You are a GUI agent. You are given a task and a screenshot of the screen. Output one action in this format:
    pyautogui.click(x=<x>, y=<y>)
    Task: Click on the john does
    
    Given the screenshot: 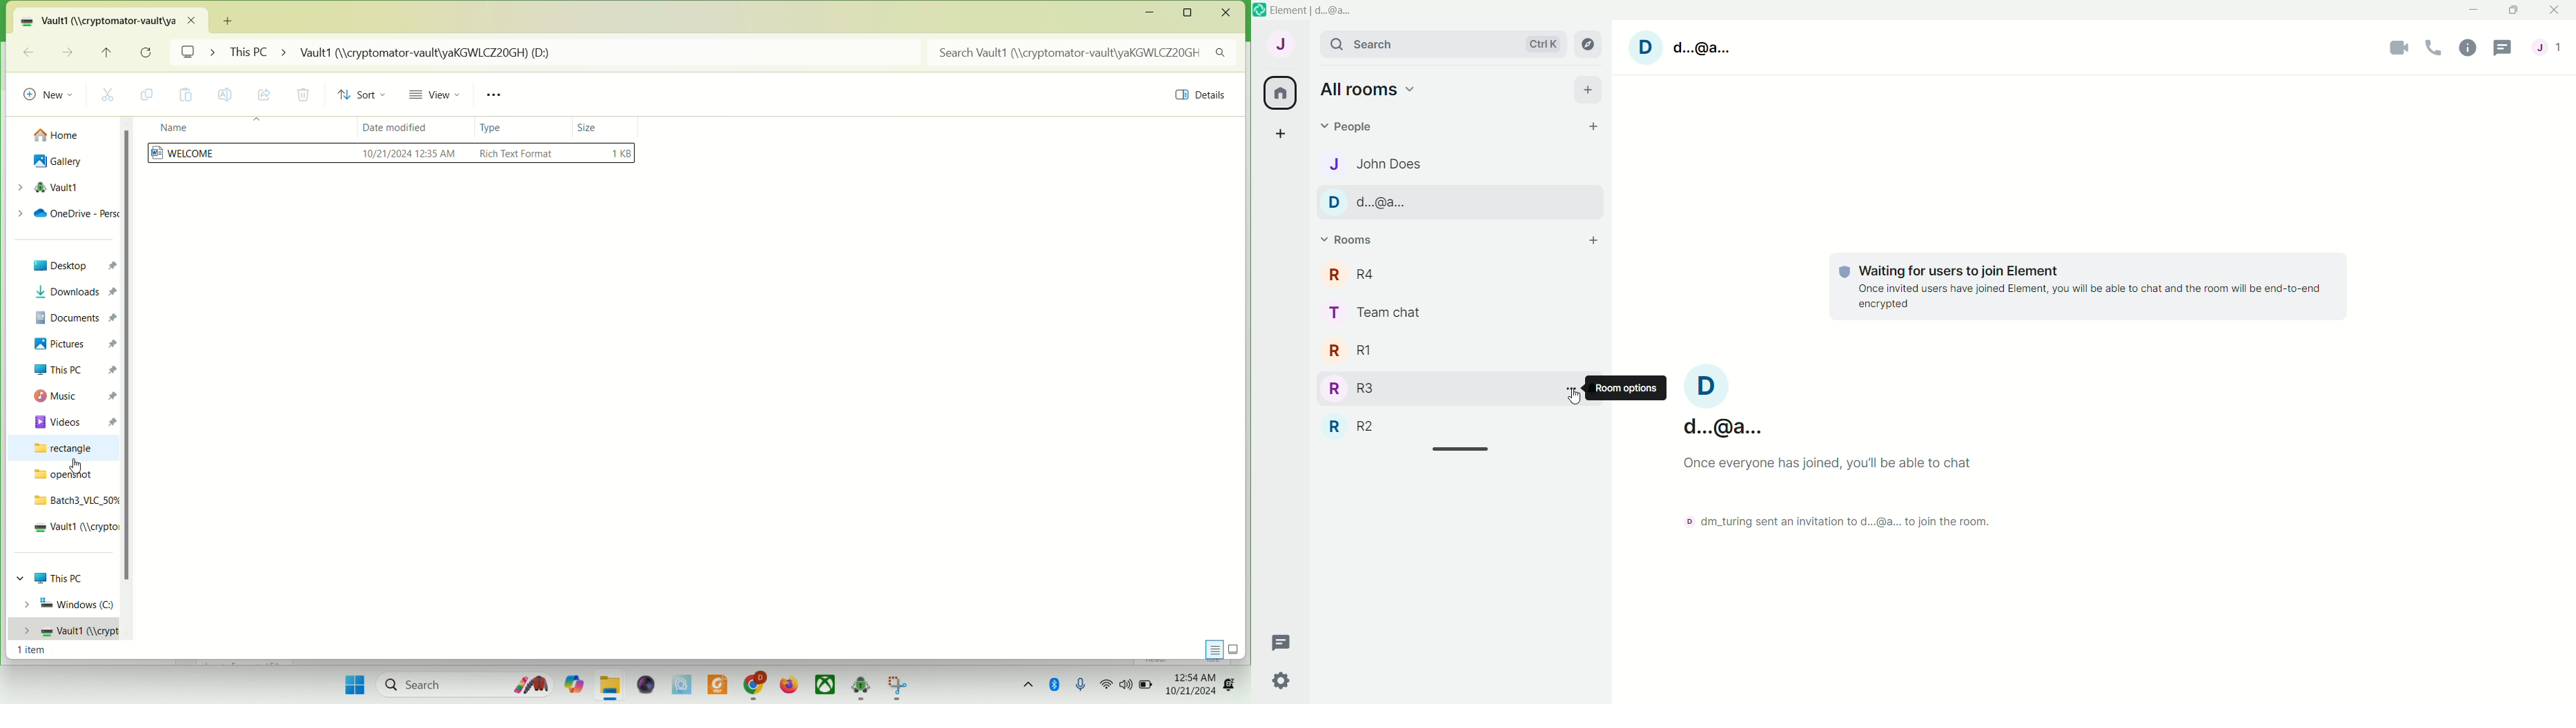 What is the action you would take?
    pyautogui.click(x=1463, y=162)
    